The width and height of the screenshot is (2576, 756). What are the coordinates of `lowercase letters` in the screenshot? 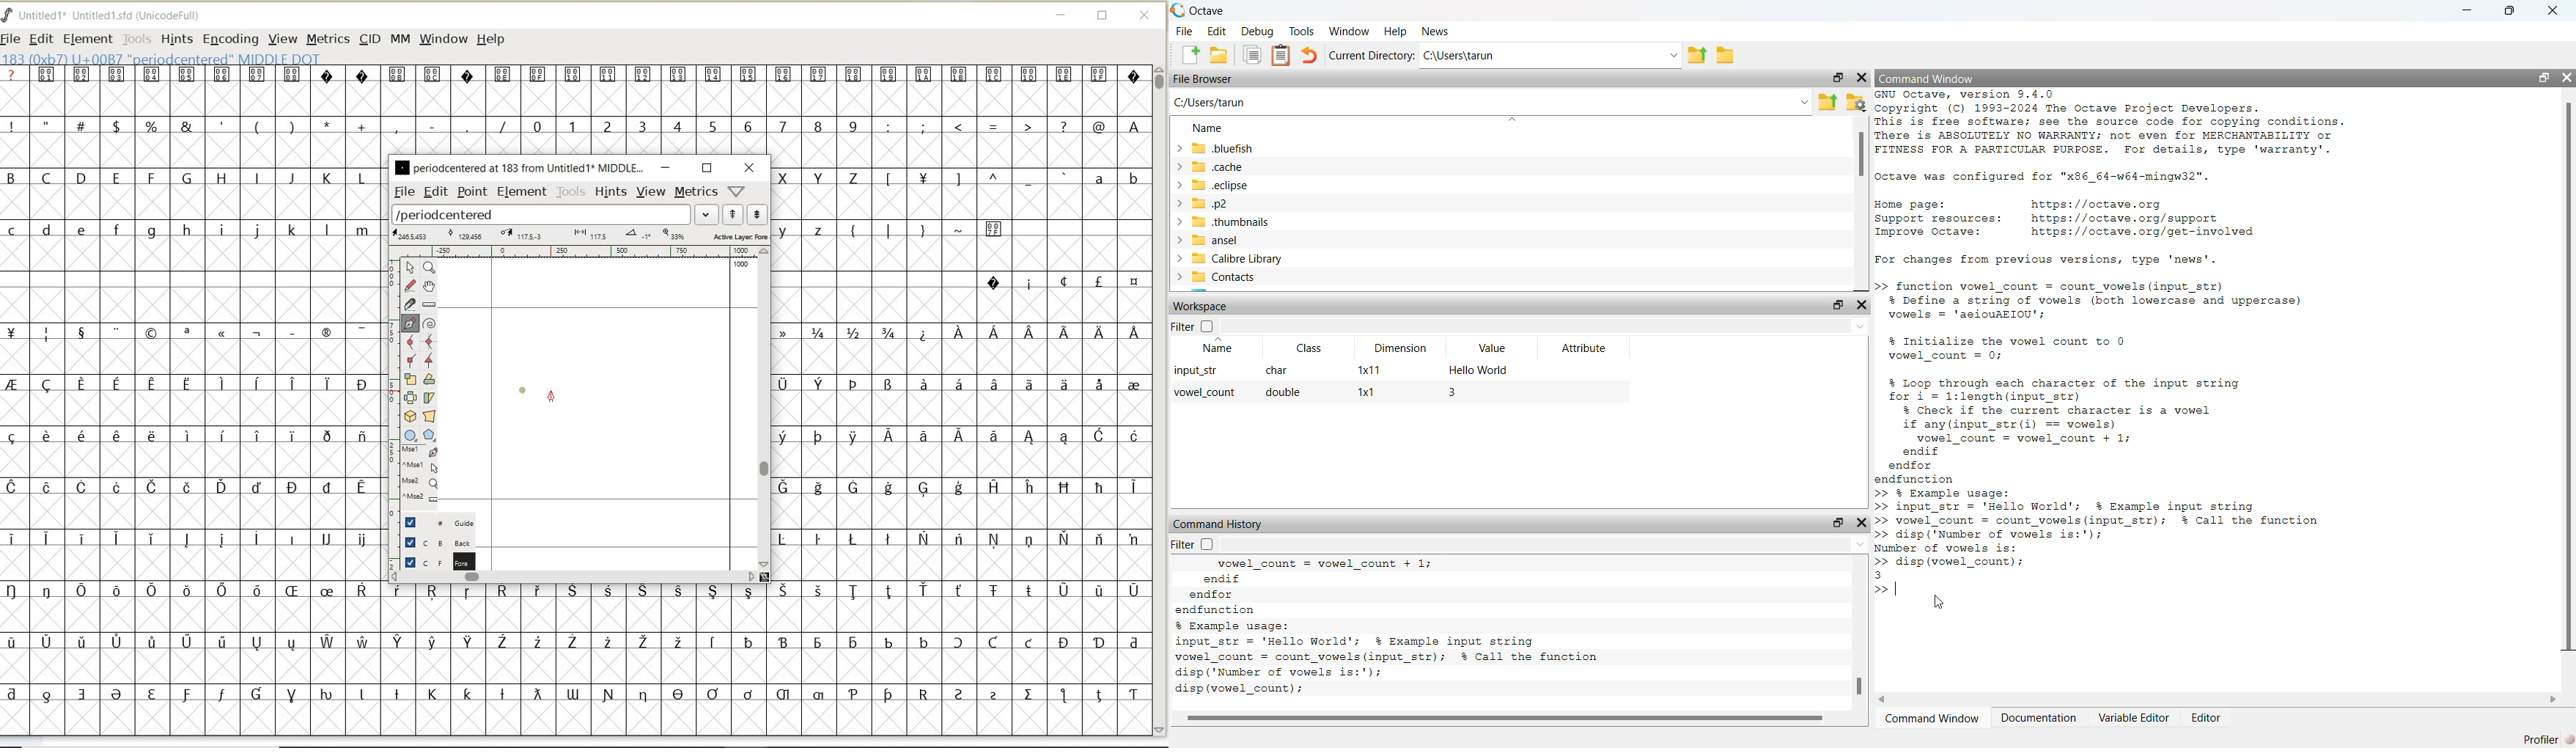 It's located at (1116, 181).